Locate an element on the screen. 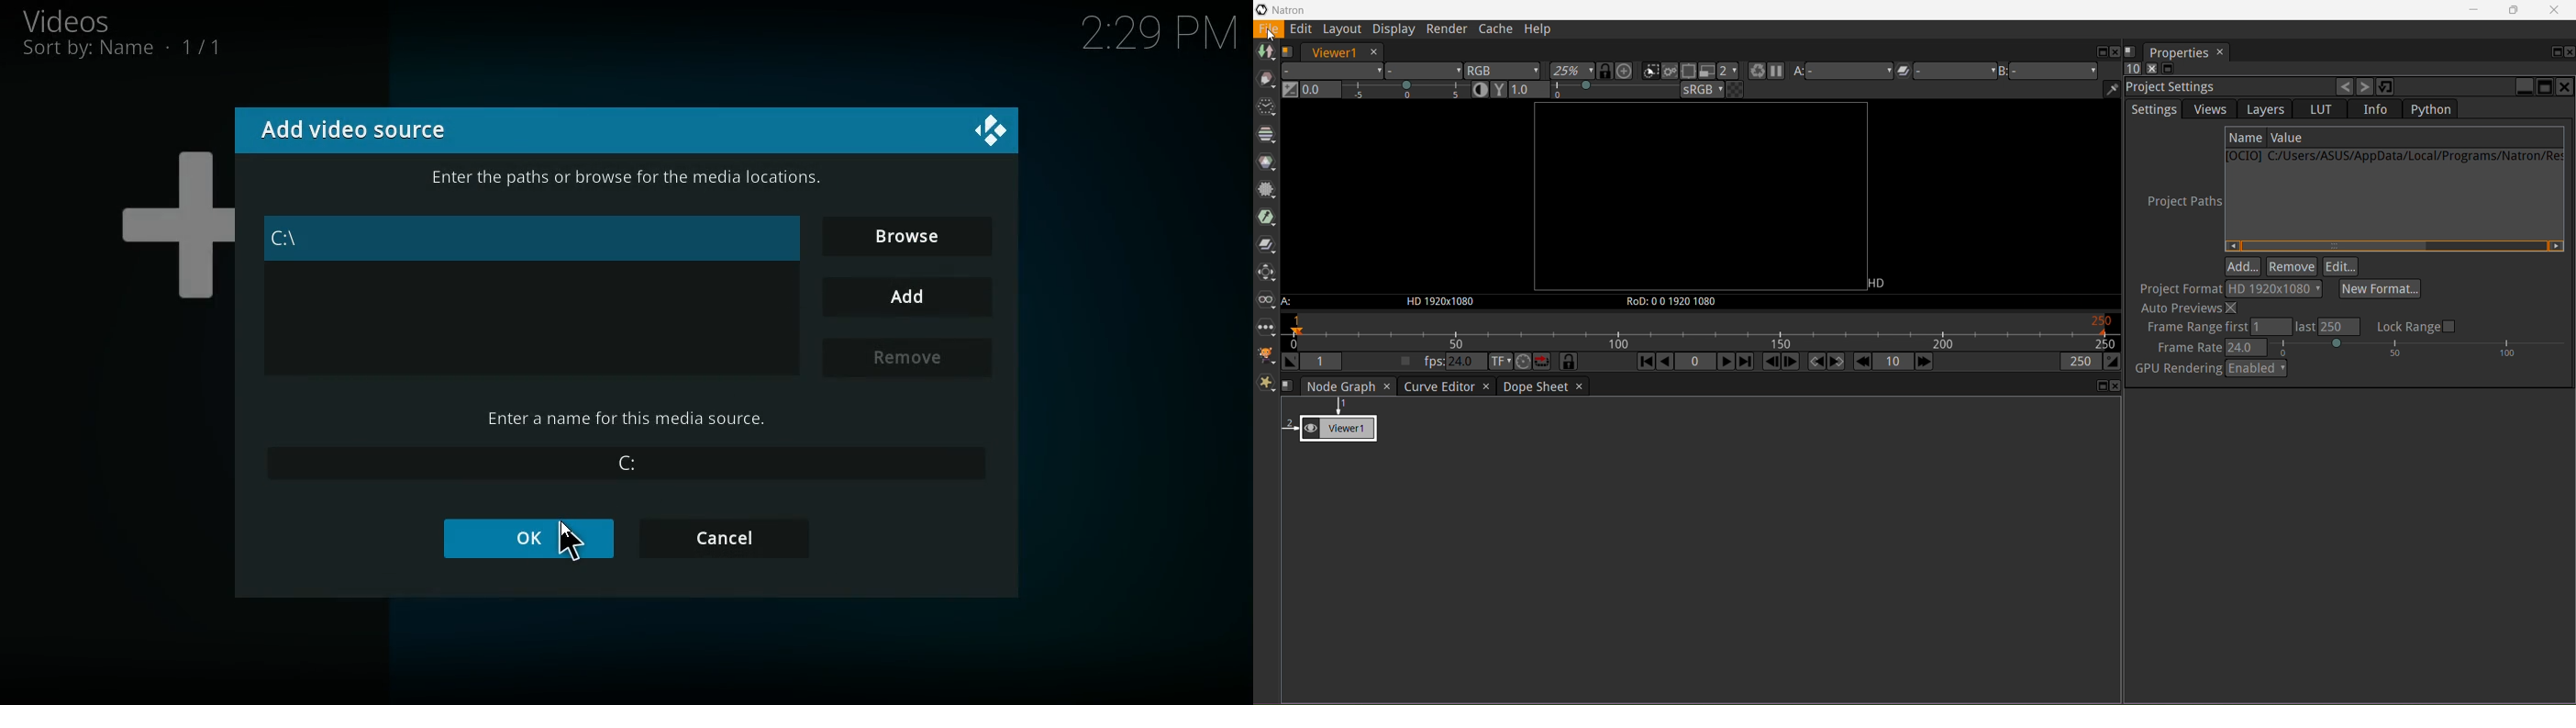  add is located at coordinates (912, 297).